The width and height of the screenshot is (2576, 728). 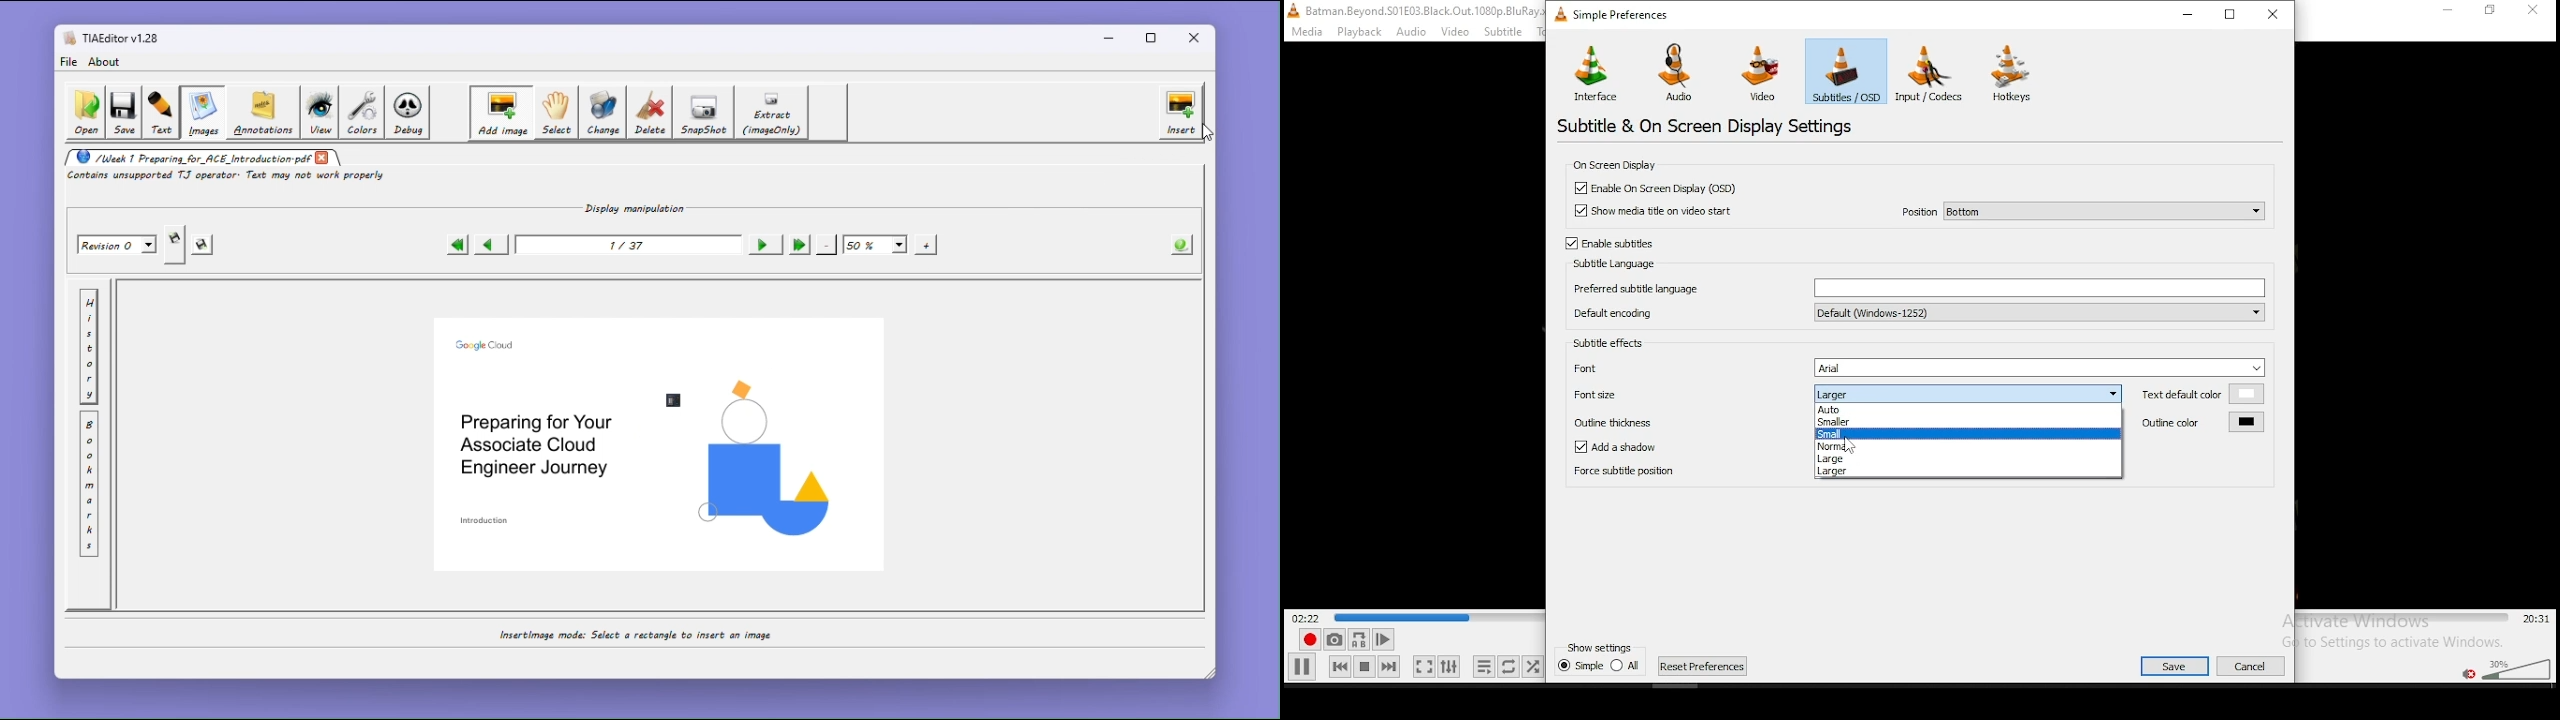 What do you see at coordinates (1507, 668) in the screenshot?
I see `click to select between loop all, loop one, and no loop` at bounding box center [1507, 668].